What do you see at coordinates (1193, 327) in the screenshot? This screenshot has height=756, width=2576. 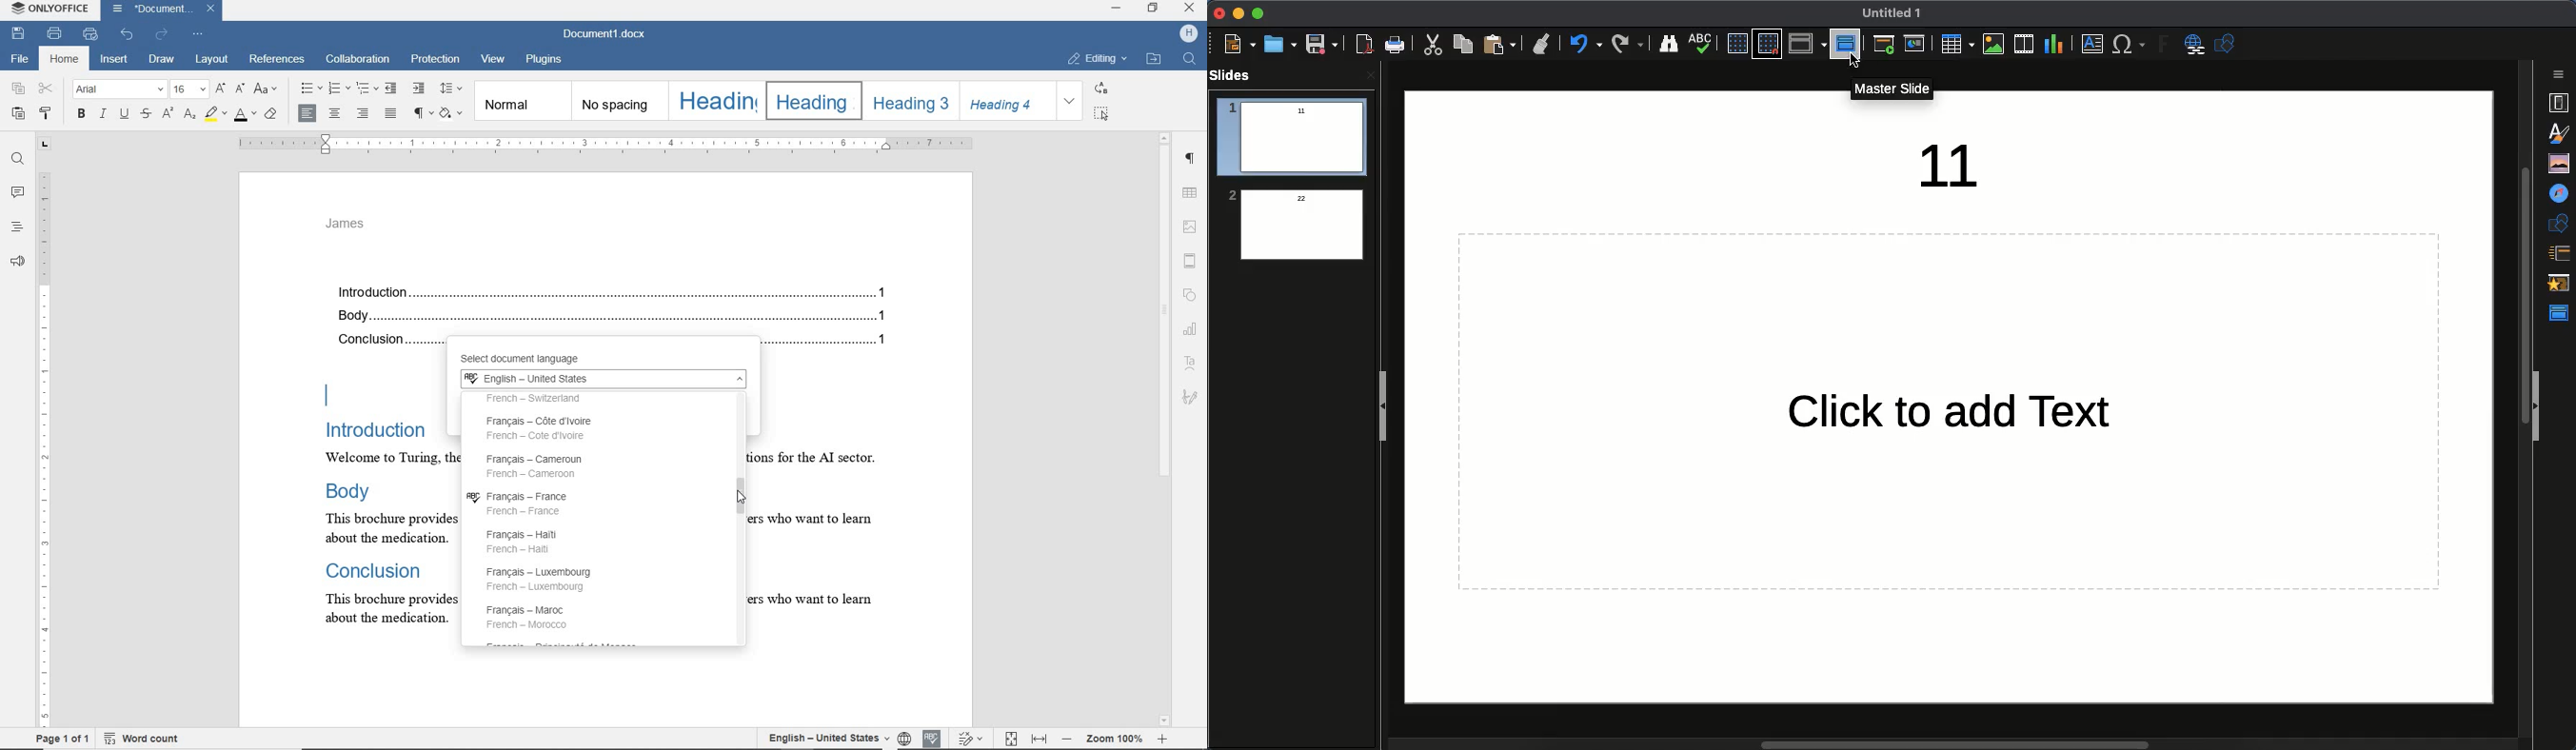 I see `charts` at bounding box center [1193, 327].